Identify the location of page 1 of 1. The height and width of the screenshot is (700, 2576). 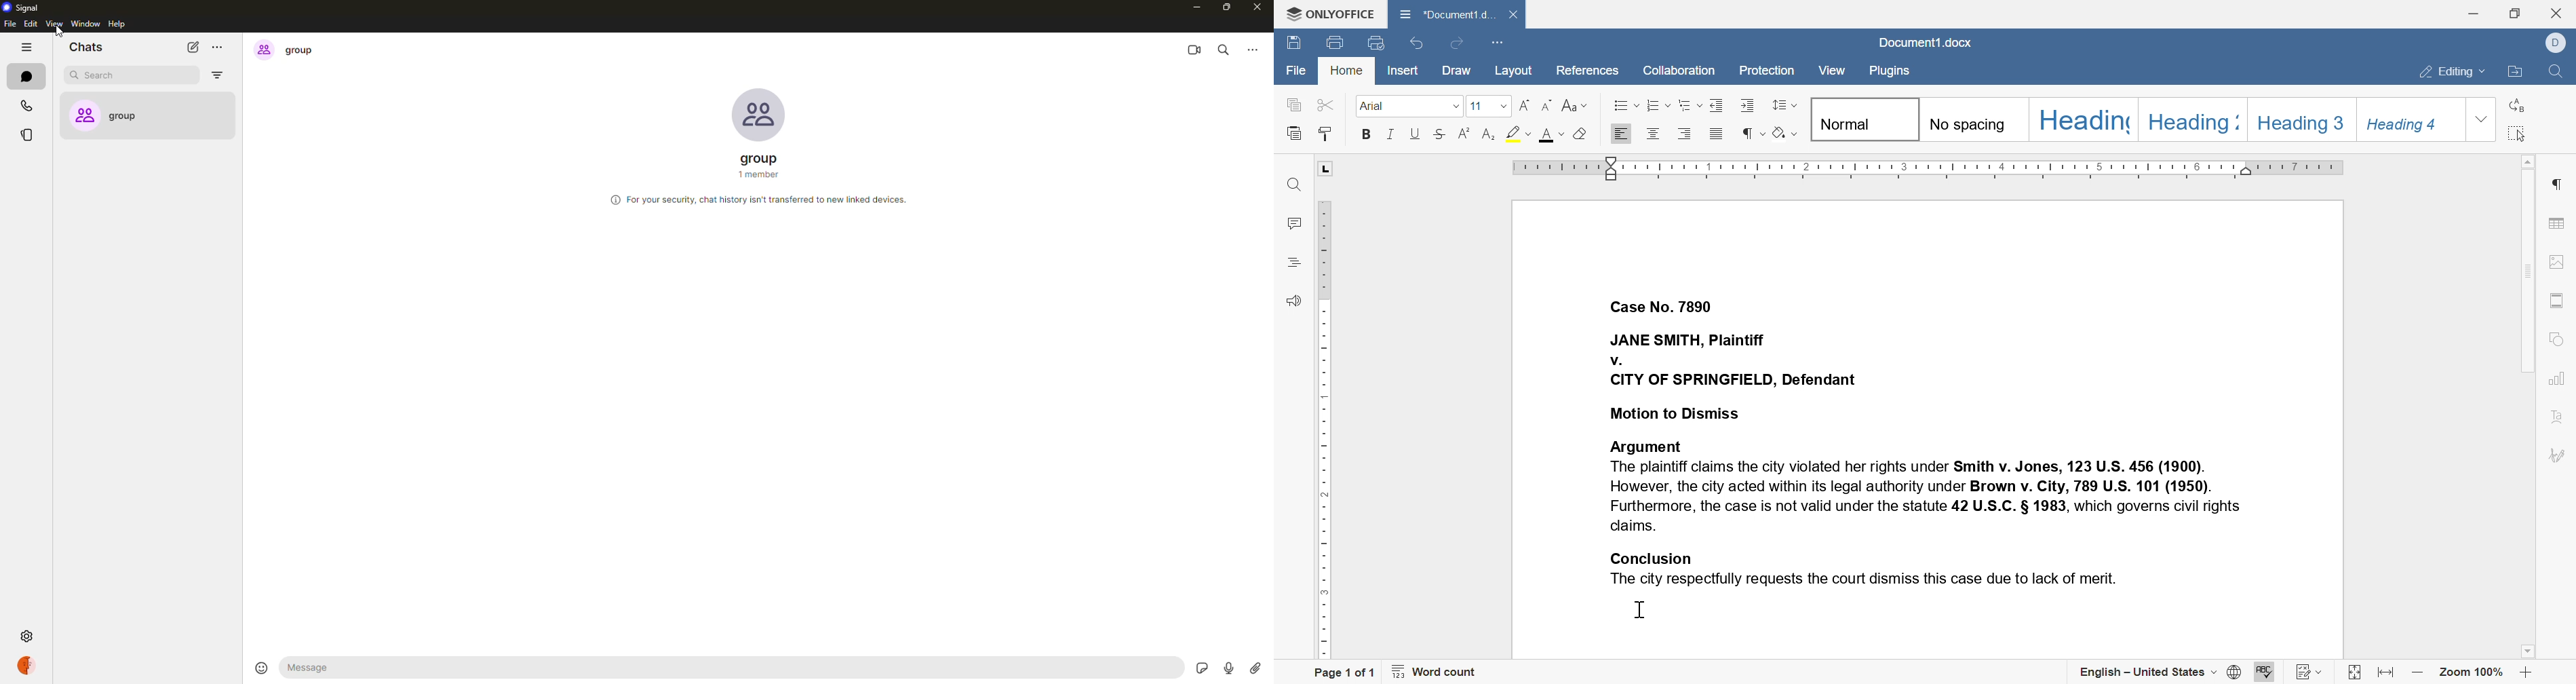
(1350, 672).